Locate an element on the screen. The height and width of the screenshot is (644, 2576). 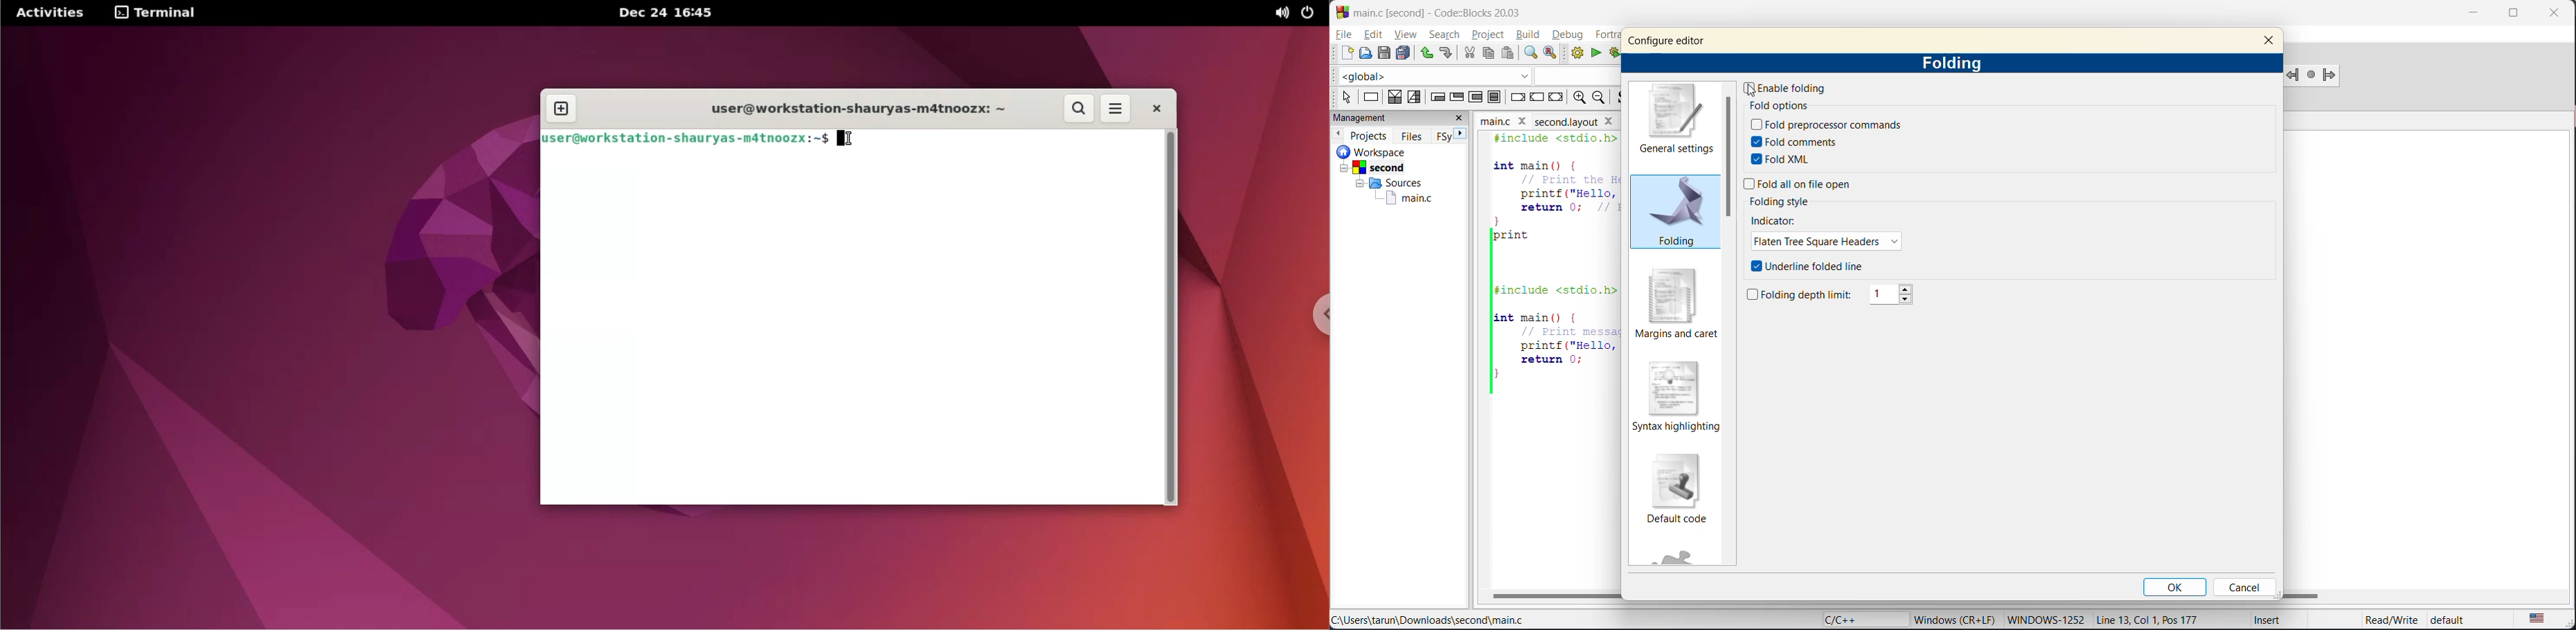
next is located at coordinates (1466, 135).